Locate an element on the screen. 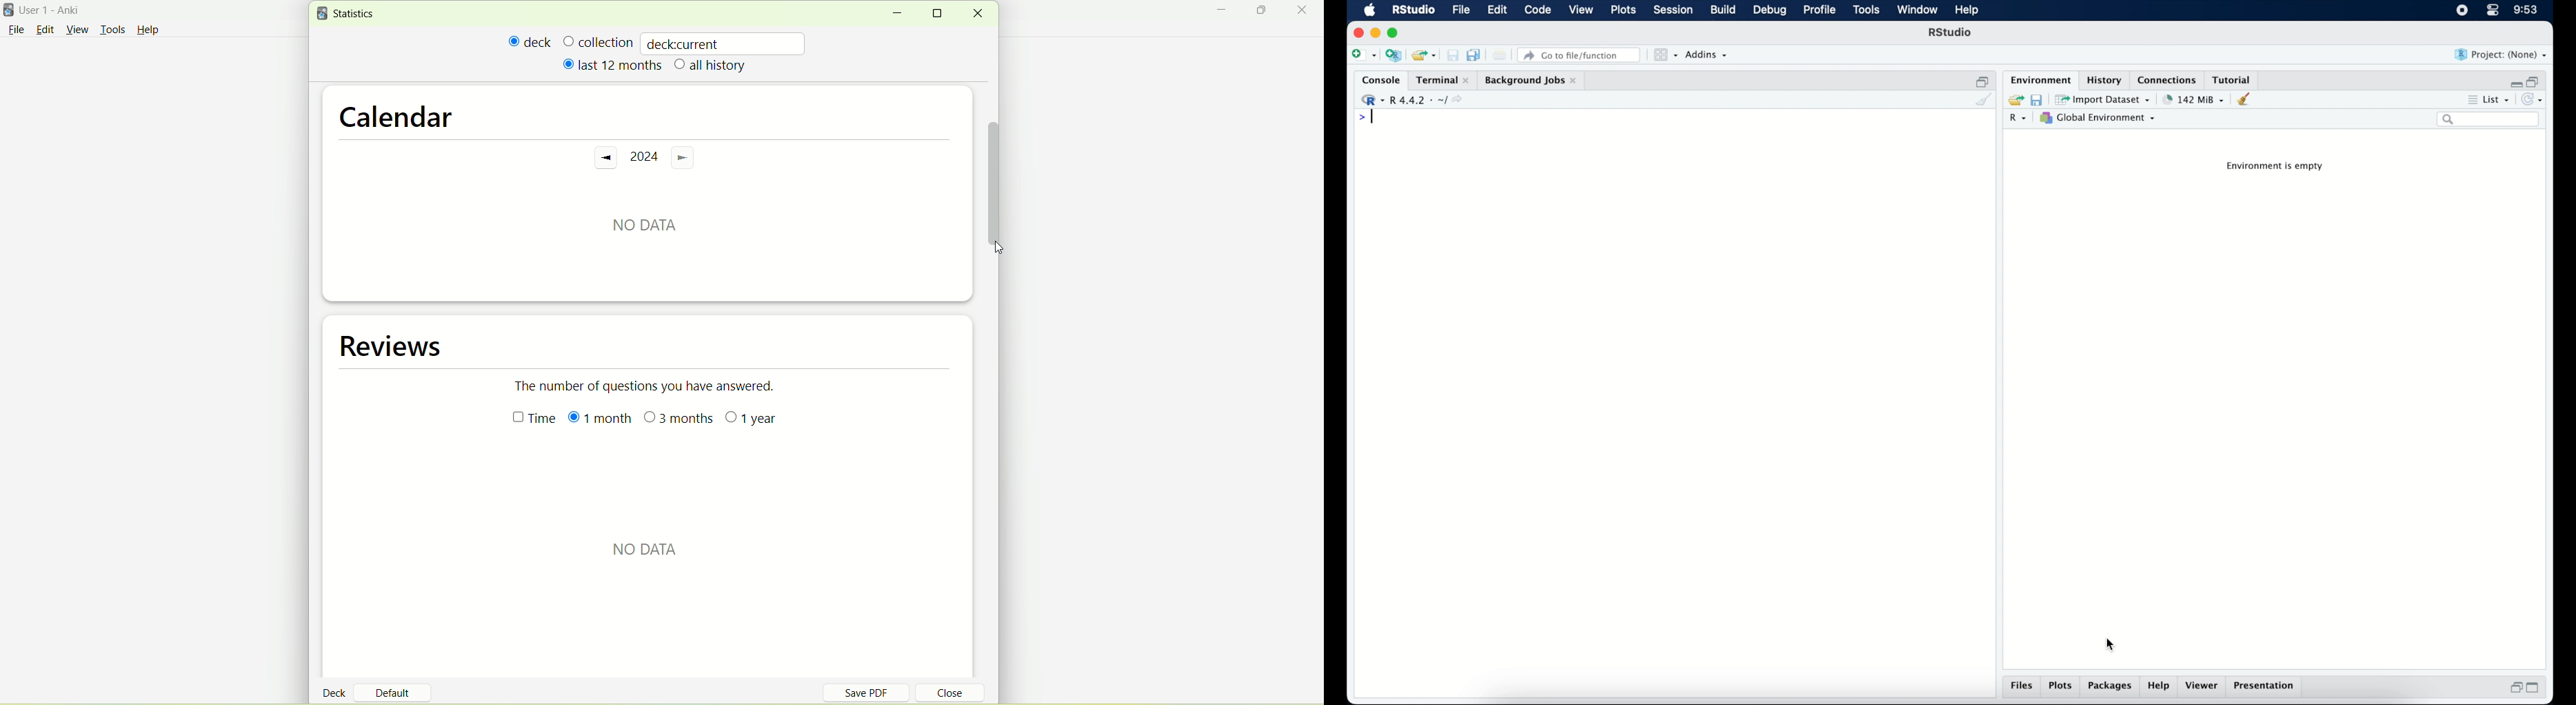 The width and height of the screenshot is (2576, 728). cursor is located at coordinates (996, 248).